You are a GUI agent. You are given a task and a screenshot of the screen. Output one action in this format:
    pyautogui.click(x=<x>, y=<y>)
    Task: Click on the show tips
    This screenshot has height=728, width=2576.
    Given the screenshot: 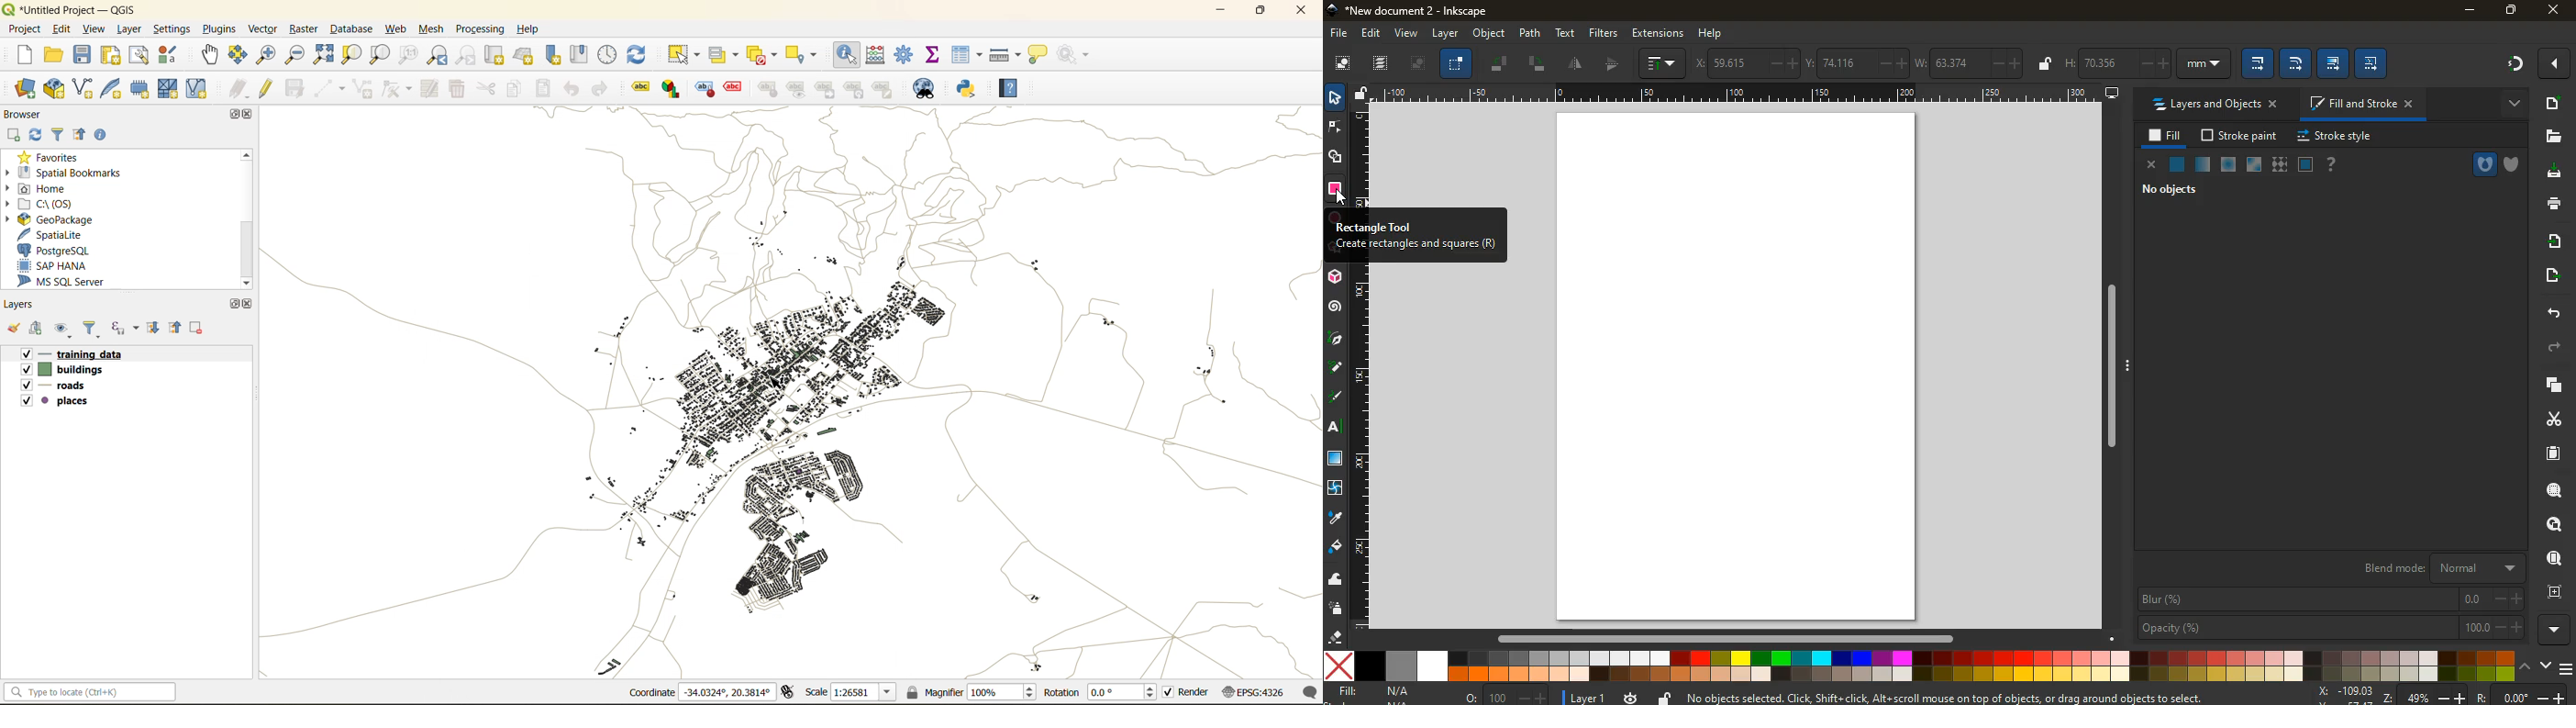 What is the action you would take?
    pyautogui.click(x=1039, y=55)
    